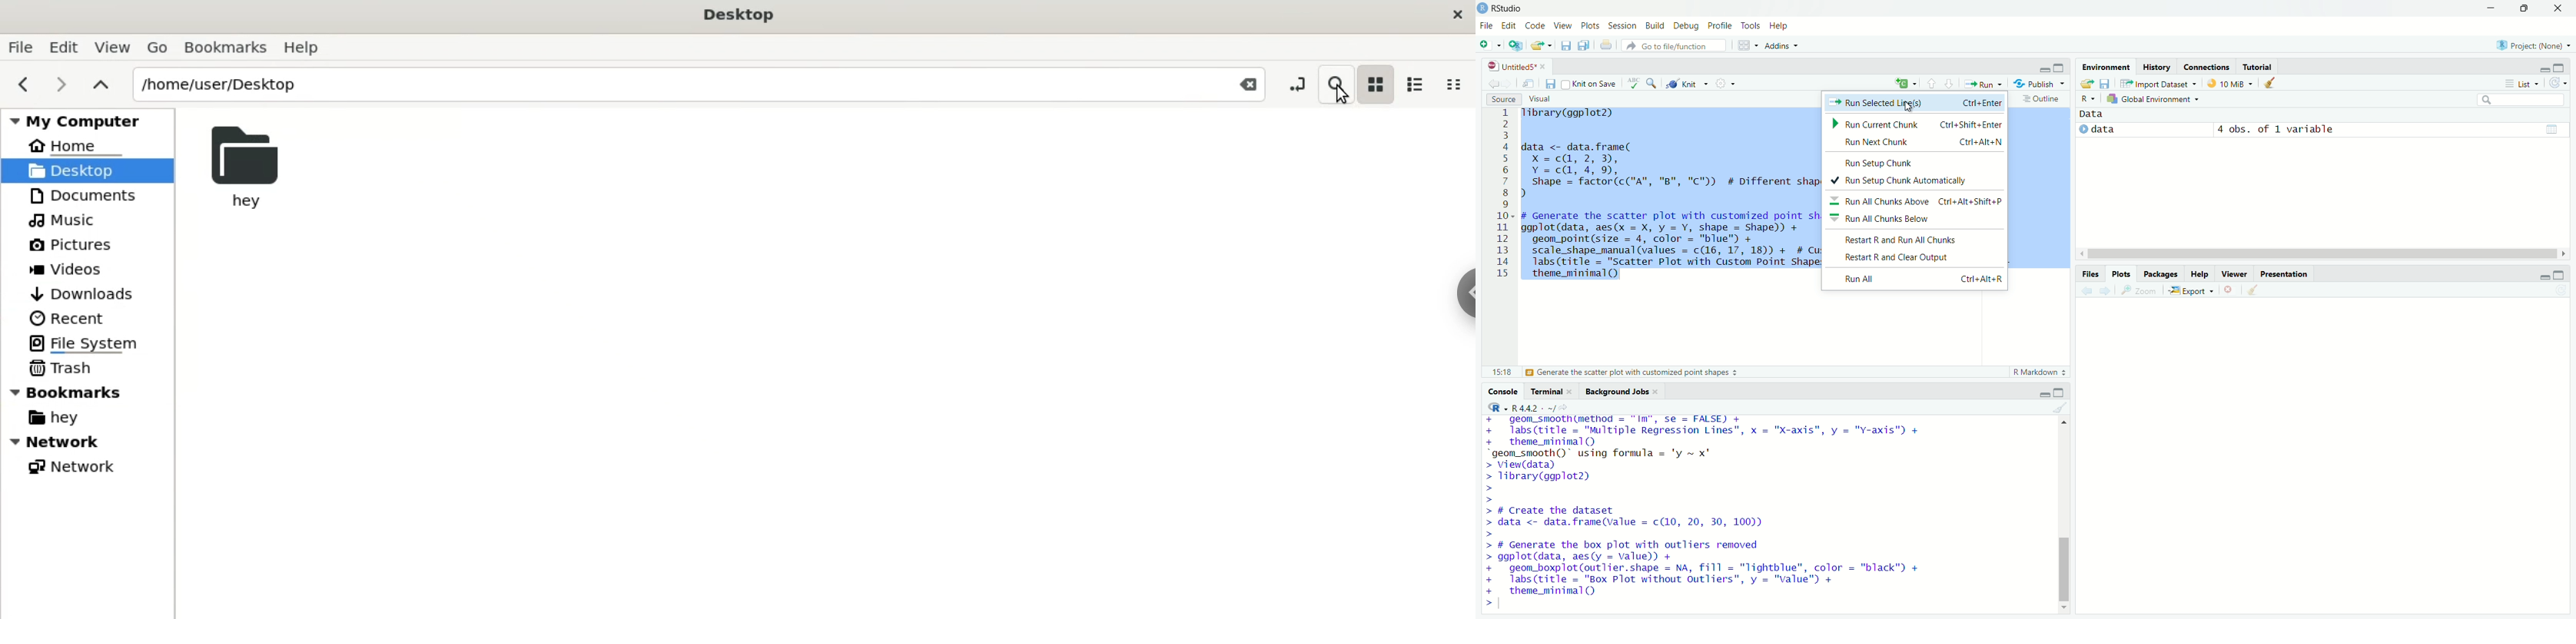  Describe the element at coordinates (2559, 275) in the screenshot. I see `maximize` at that location.